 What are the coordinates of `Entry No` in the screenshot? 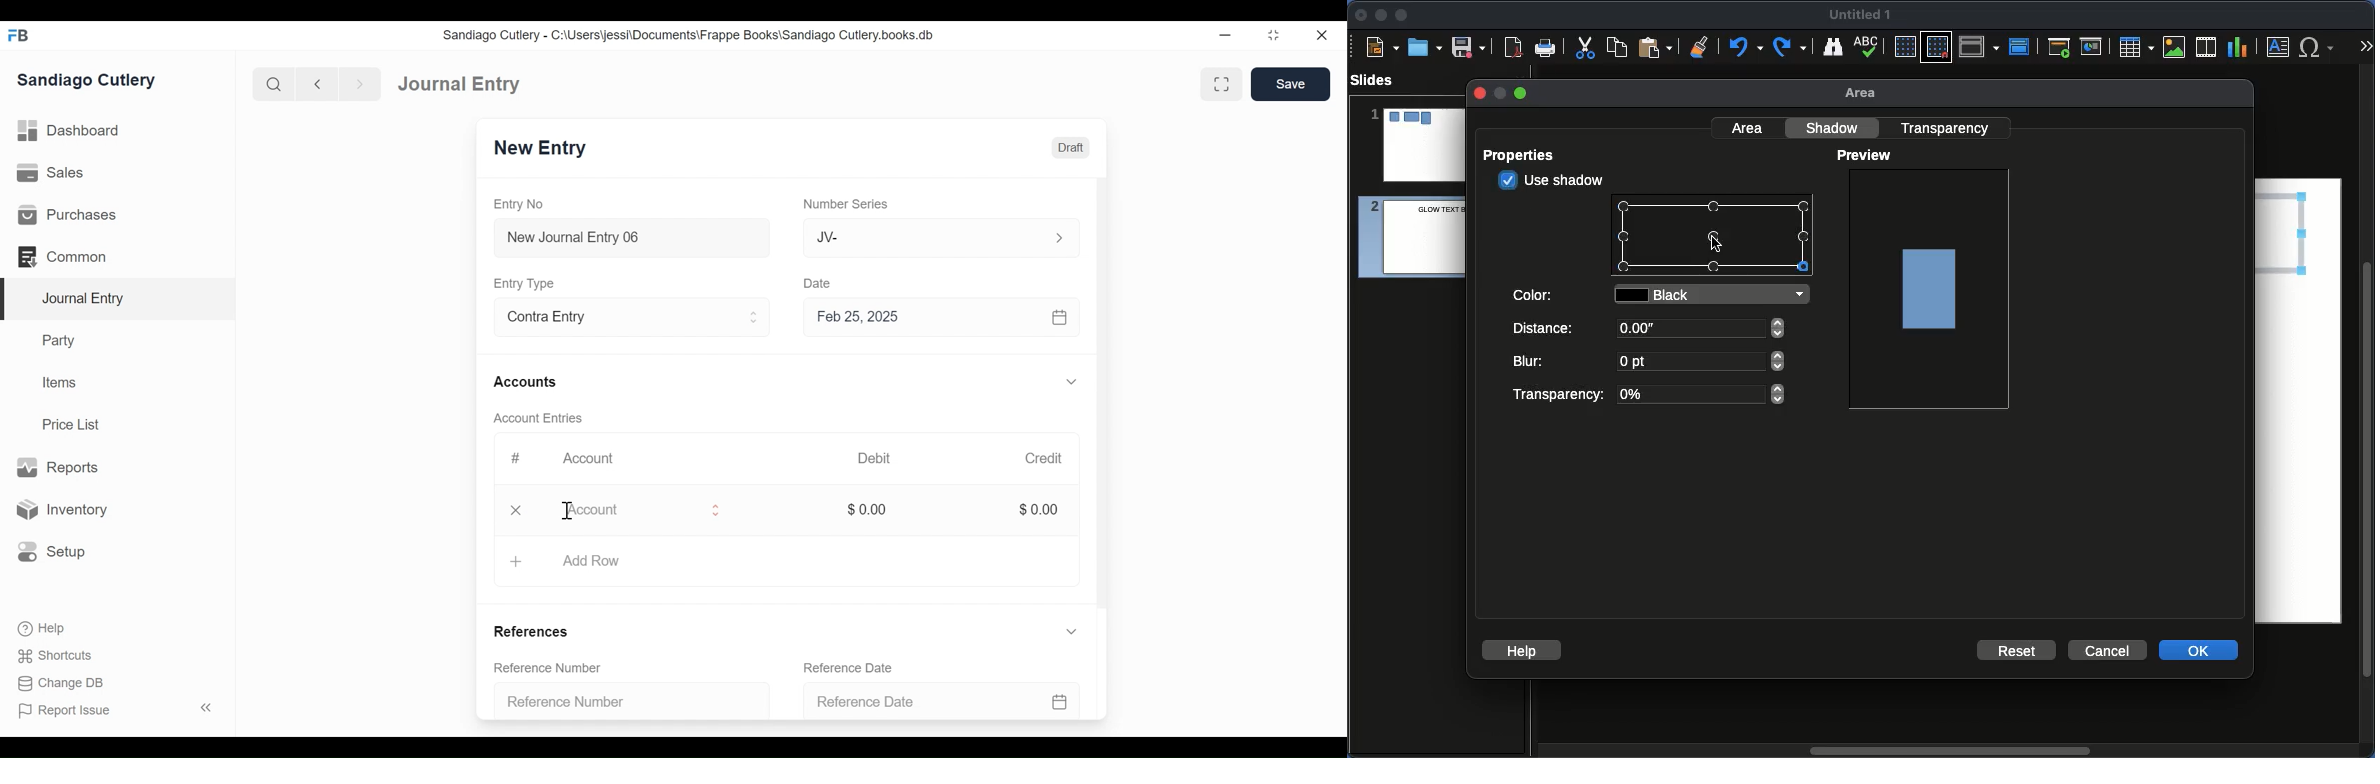 It's located at (519, 205).